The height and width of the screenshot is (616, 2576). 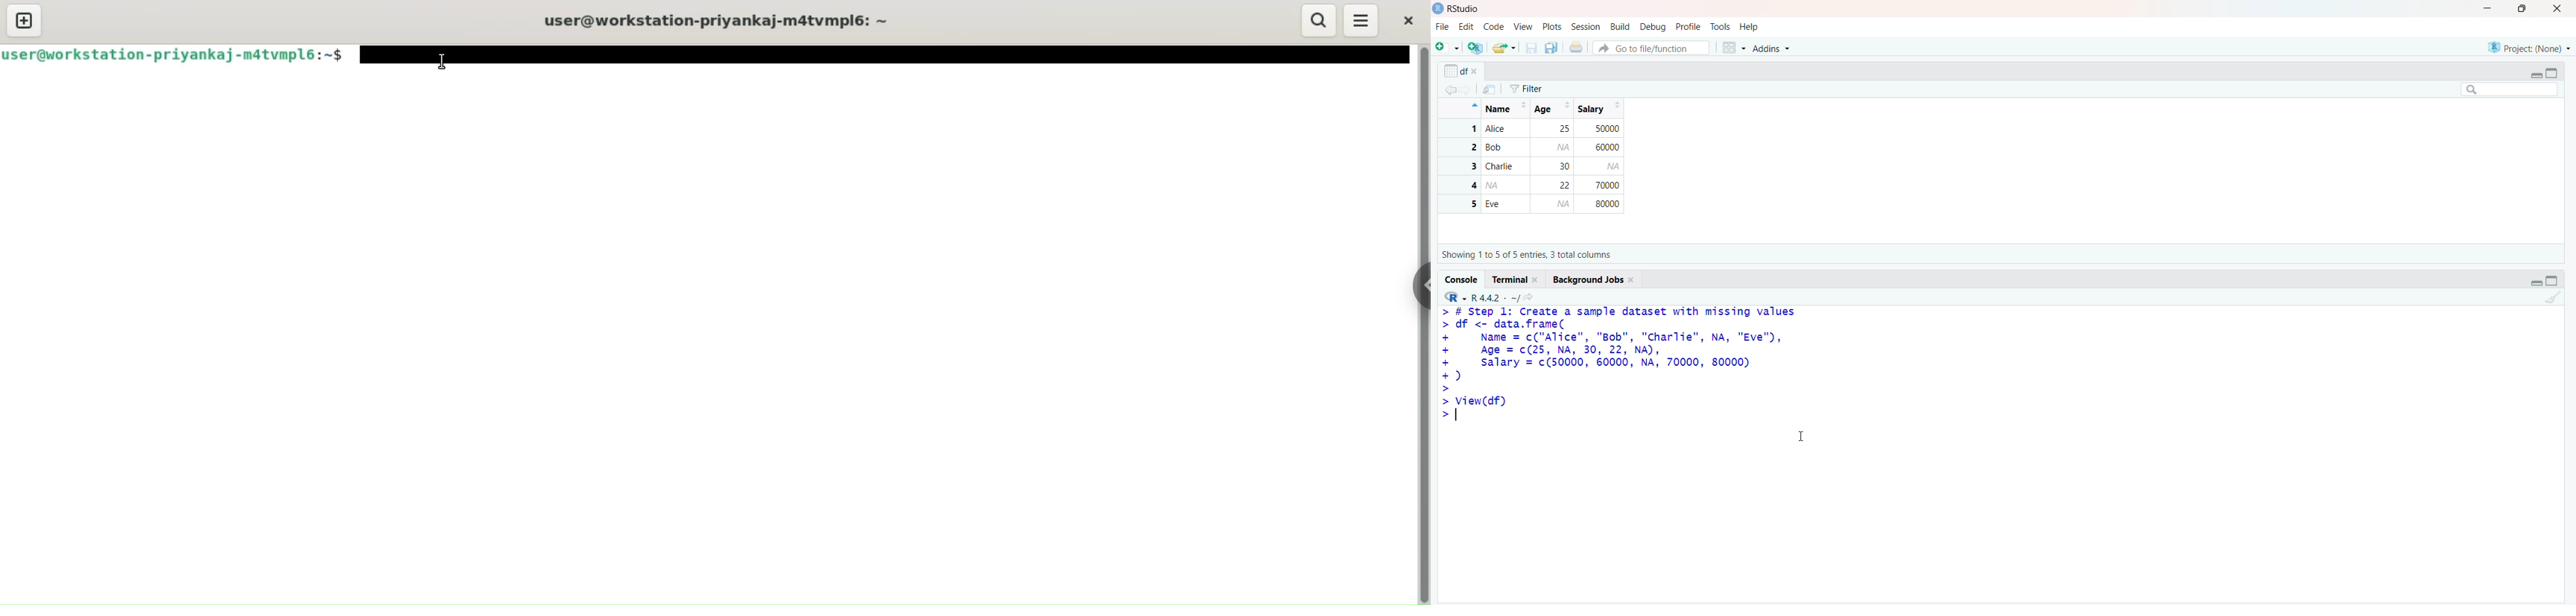 I want to click on Session, so click(x=1586, y=27).